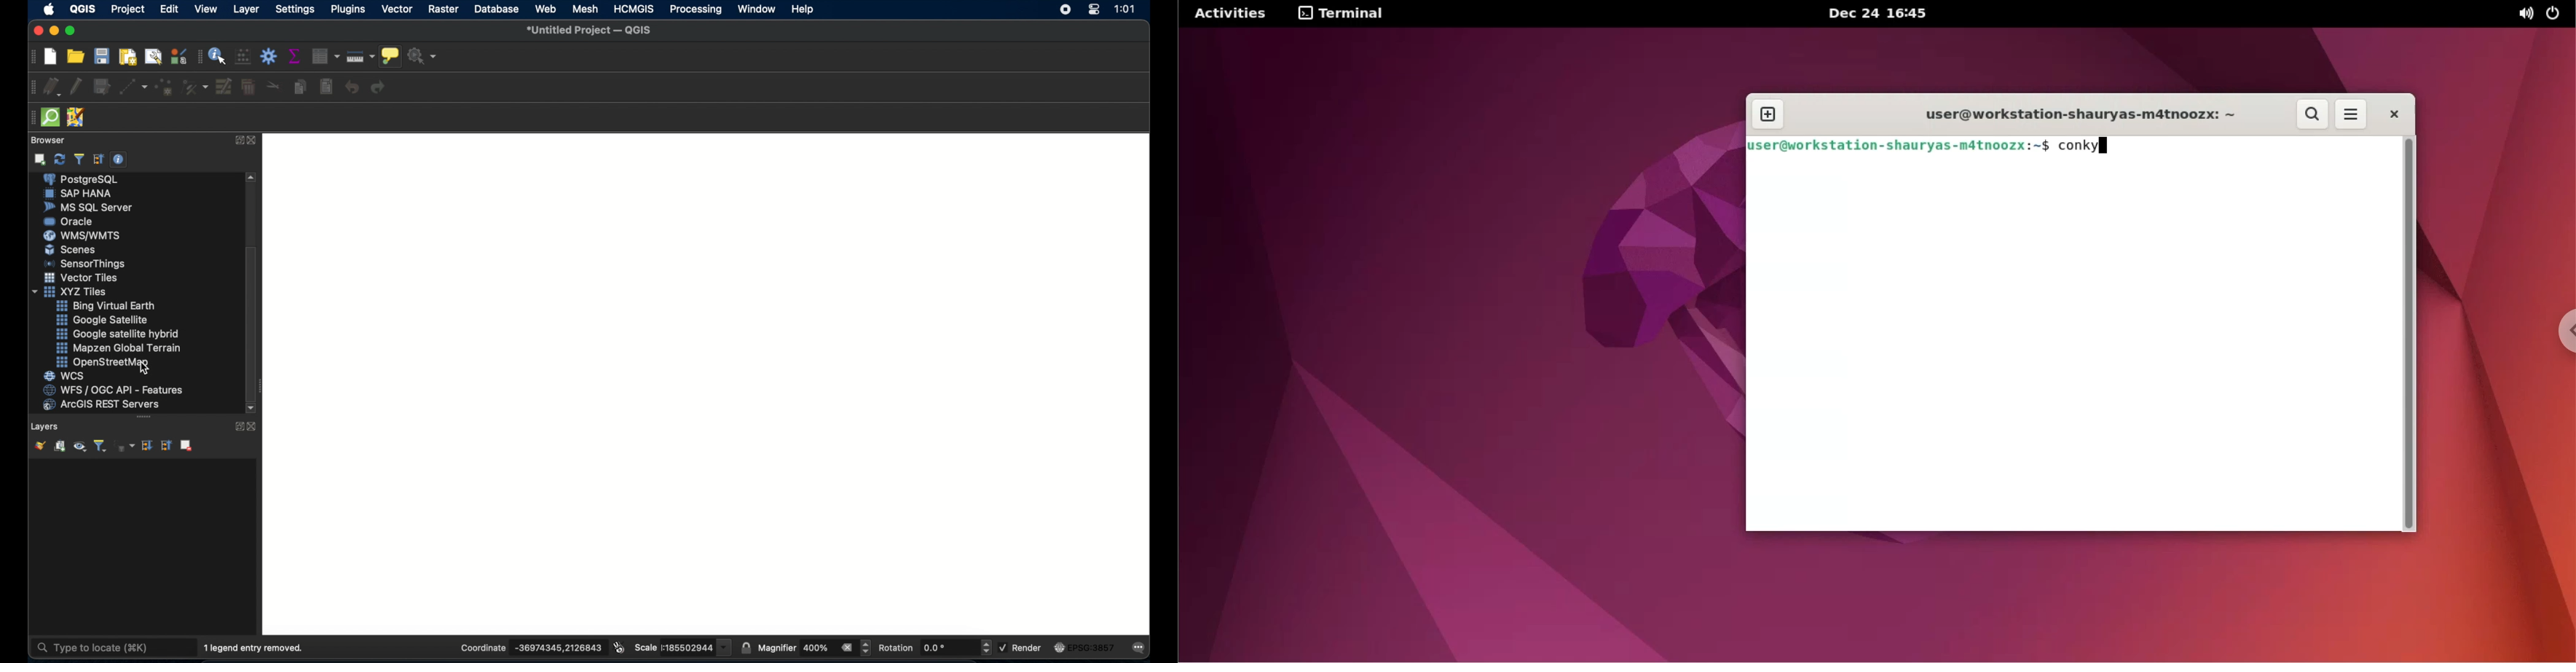 The image size is (2576, 672). What do you see at coordinates (698, 10) in the screenshot?
I see `processing` at bounding box center [698, 10].